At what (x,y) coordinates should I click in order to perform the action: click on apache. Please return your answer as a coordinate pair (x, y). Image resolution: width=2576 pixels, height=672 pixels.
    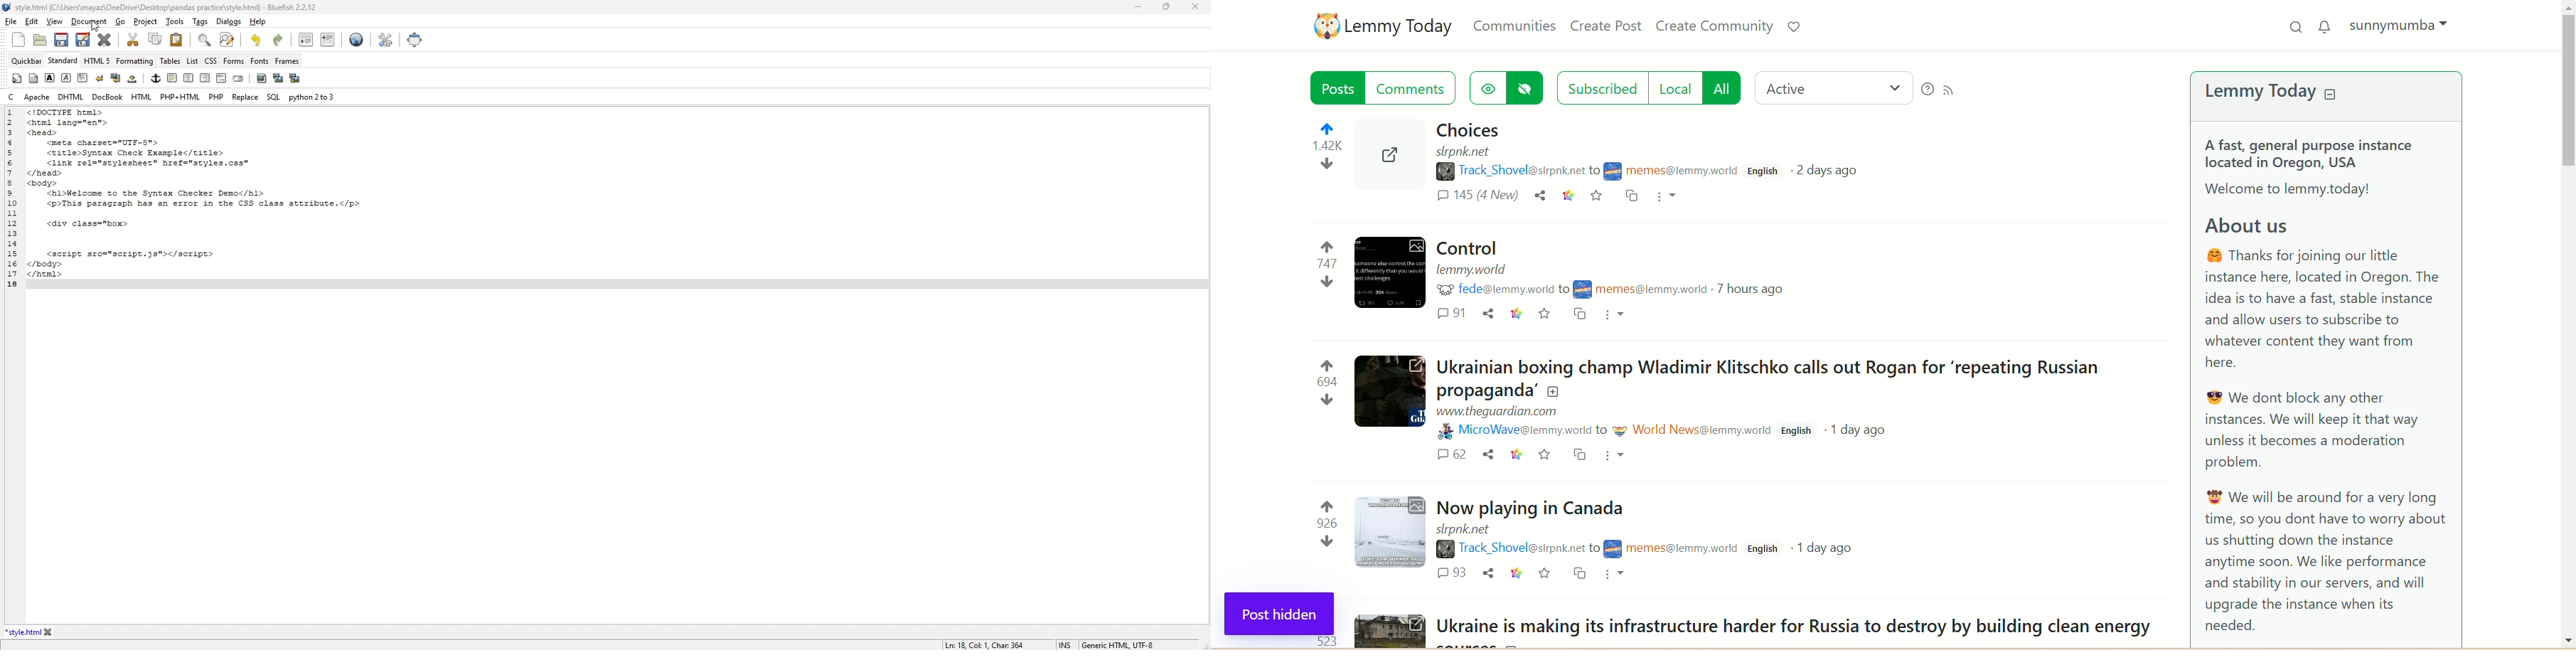
    Looking at the image, I should click on (38, 97).